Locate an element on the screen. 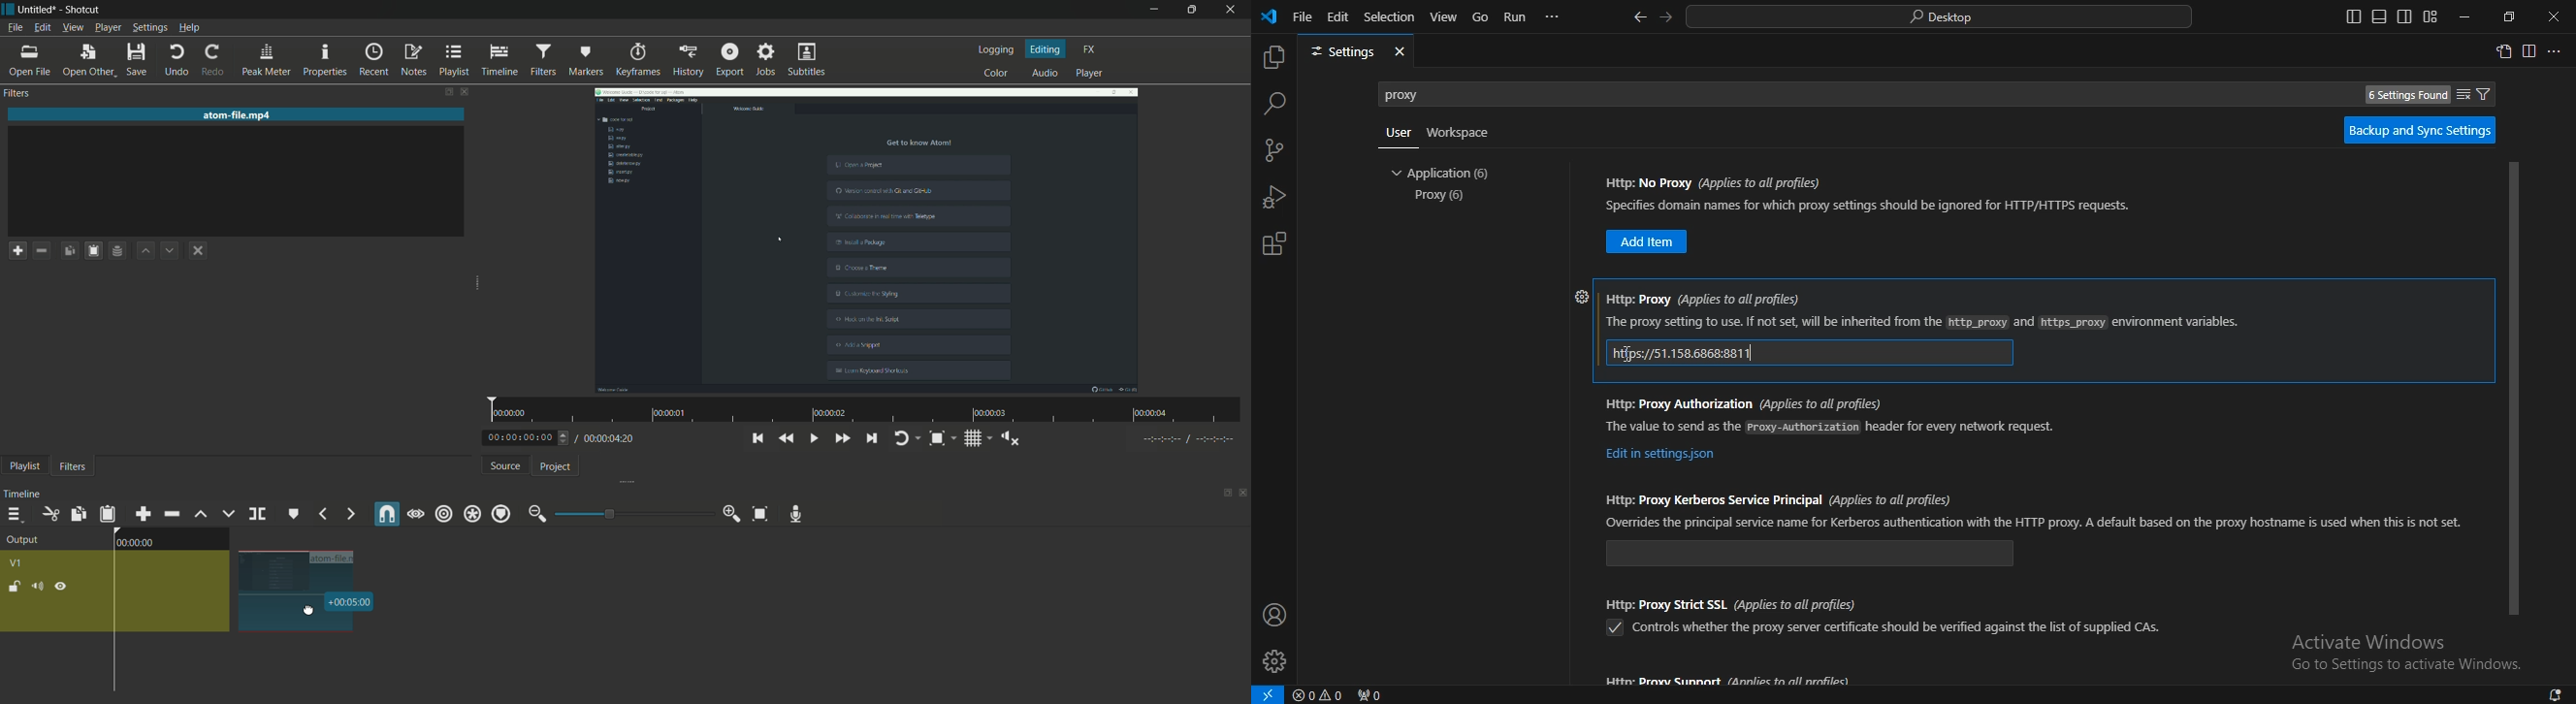 This screenshot has width=2576, height=728. properties is located at coordinates (325, 59).